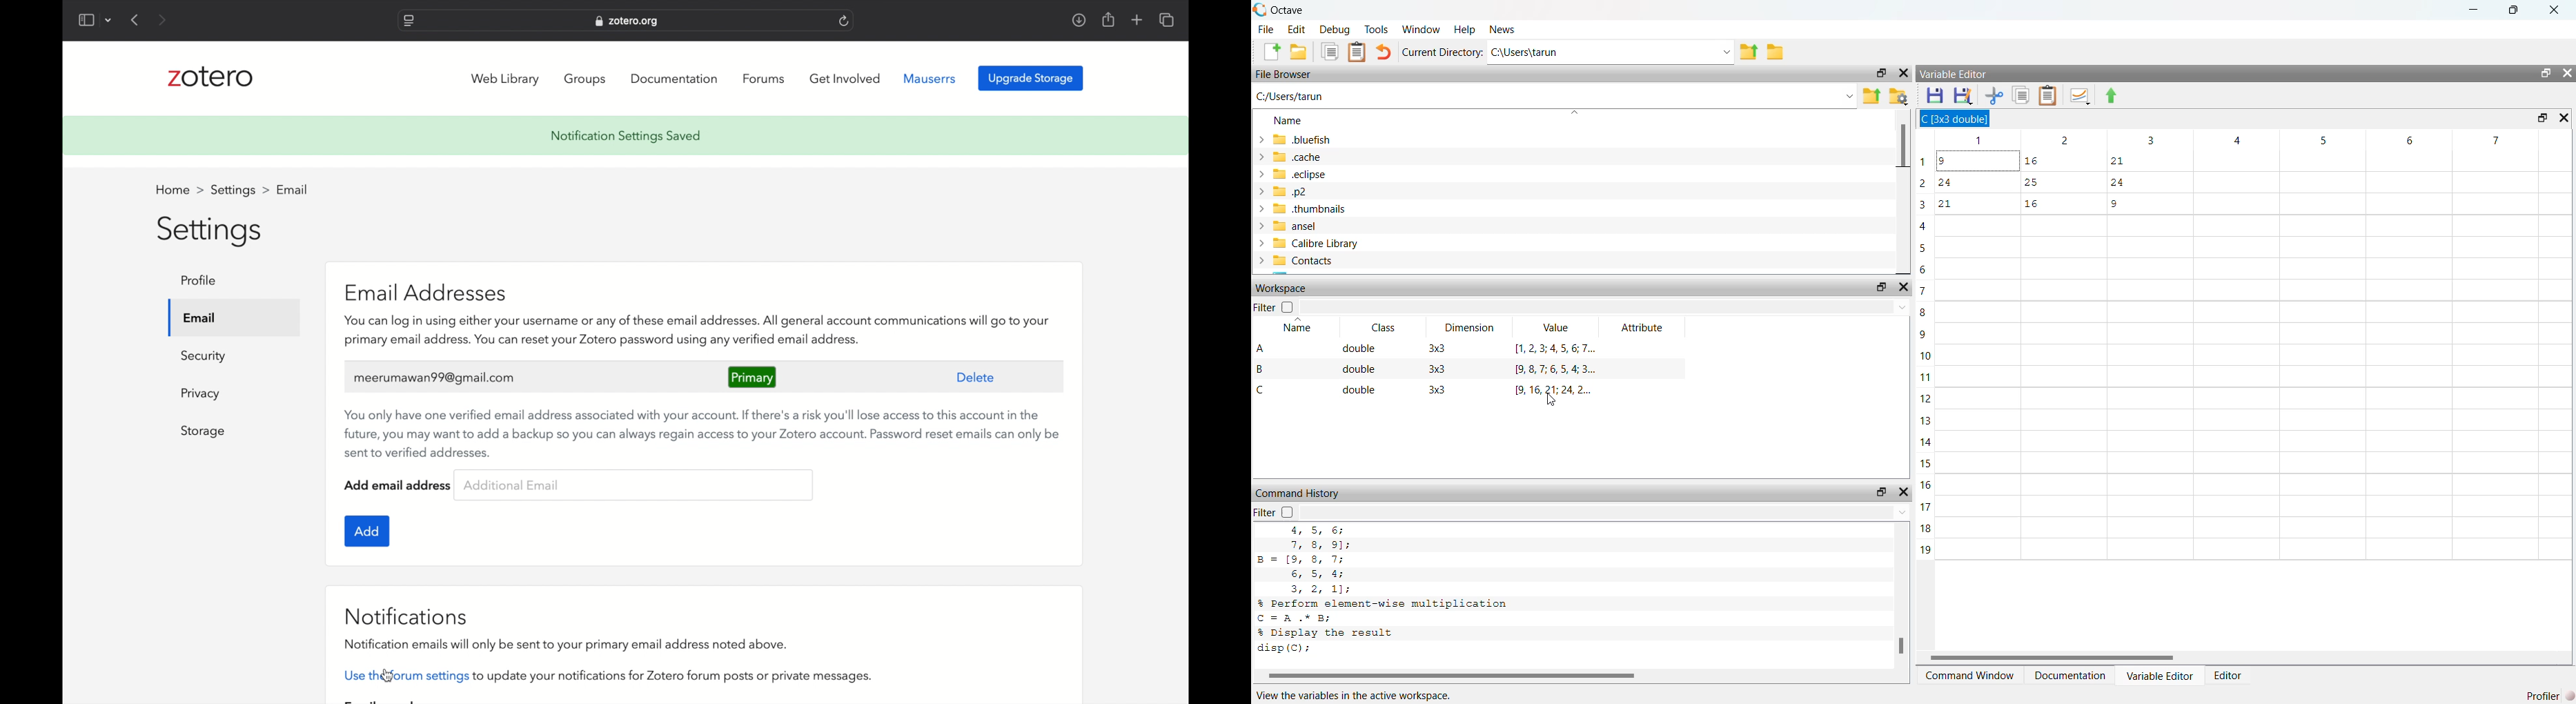  Describe the element at coordinates (210, 231) in the screenshot. I see `settings` at that location.